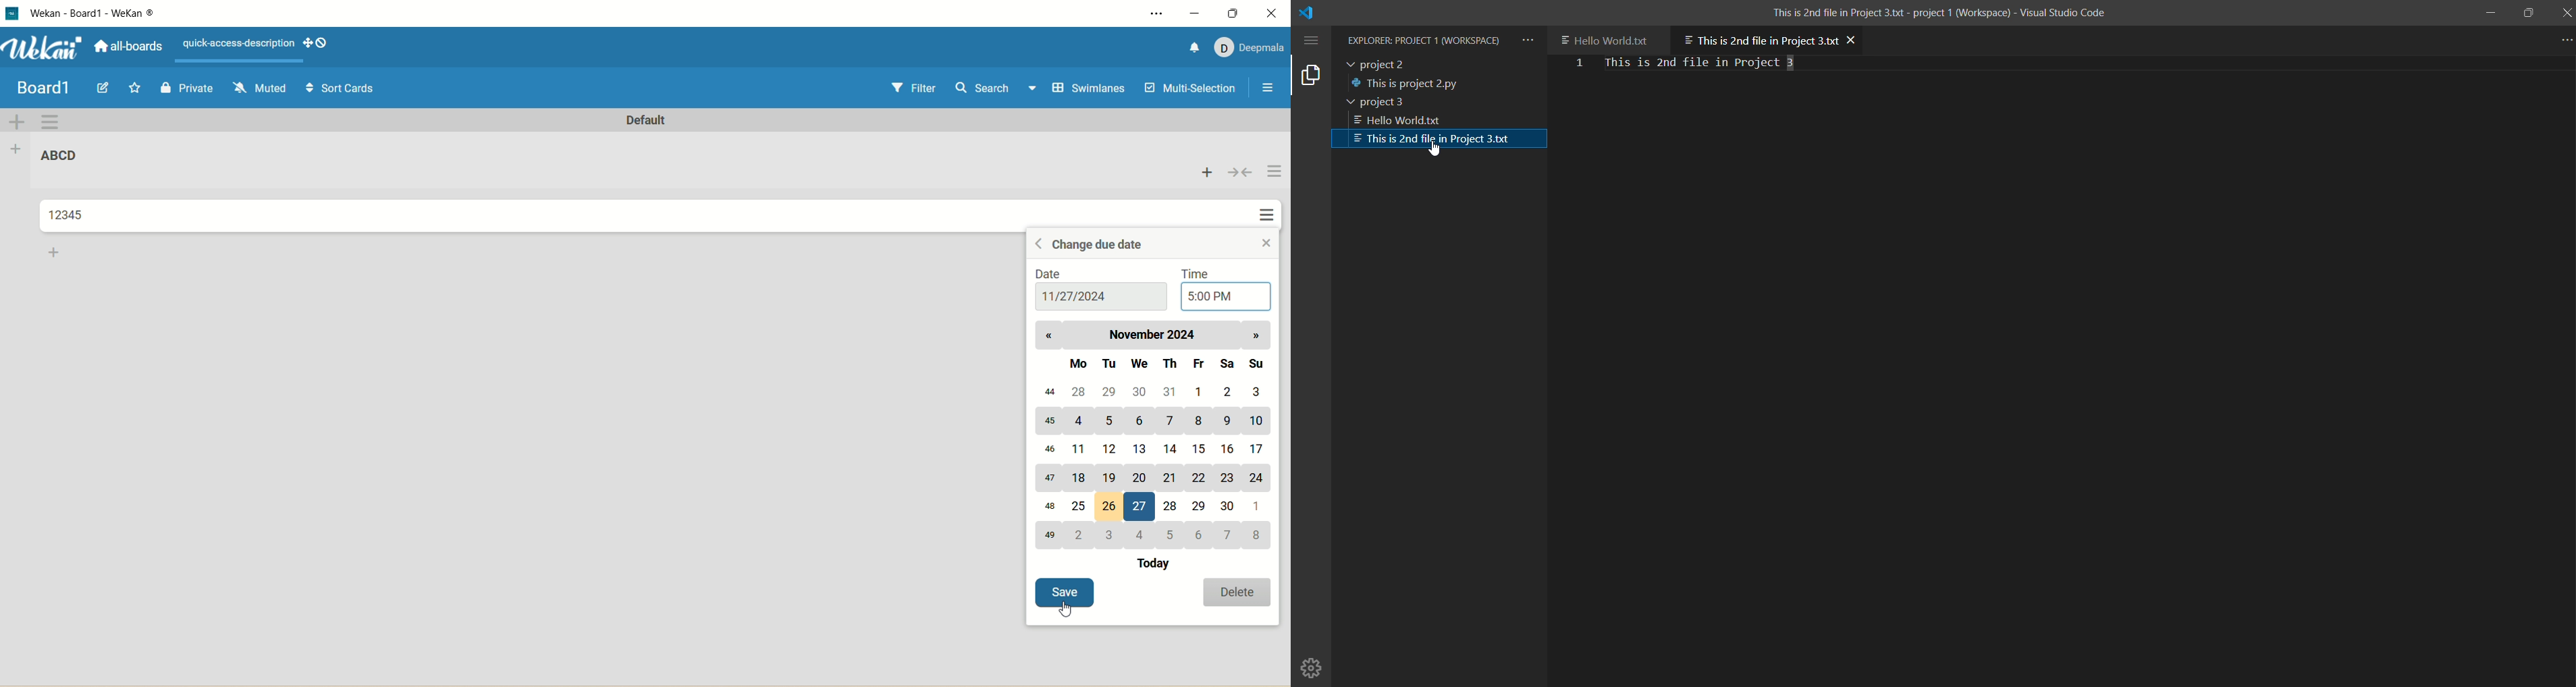 The height and width of the screenshot is (700, 2576). Describe the element at coordinates (1233, 298) in the screenshot. I see `time` at that location.